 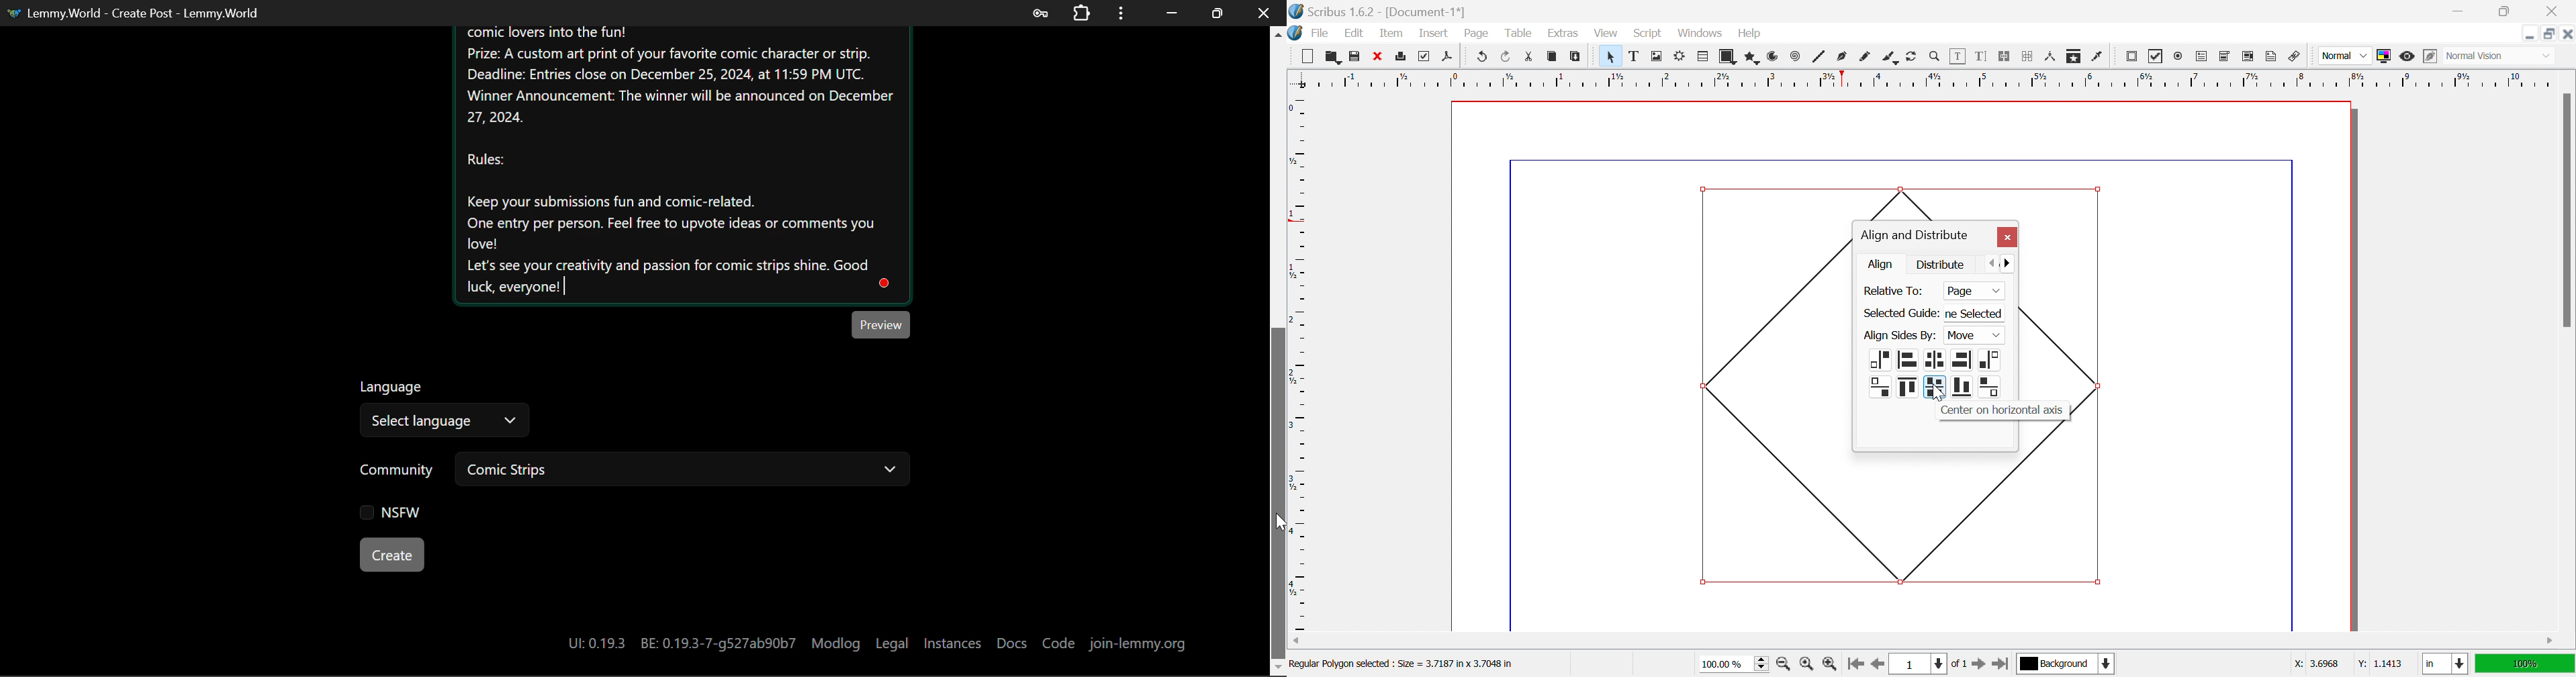 What do you see at coordinates (2225, 56) in the screenshot?
I see `PDF combo box` at bounding box center [2225, 56].